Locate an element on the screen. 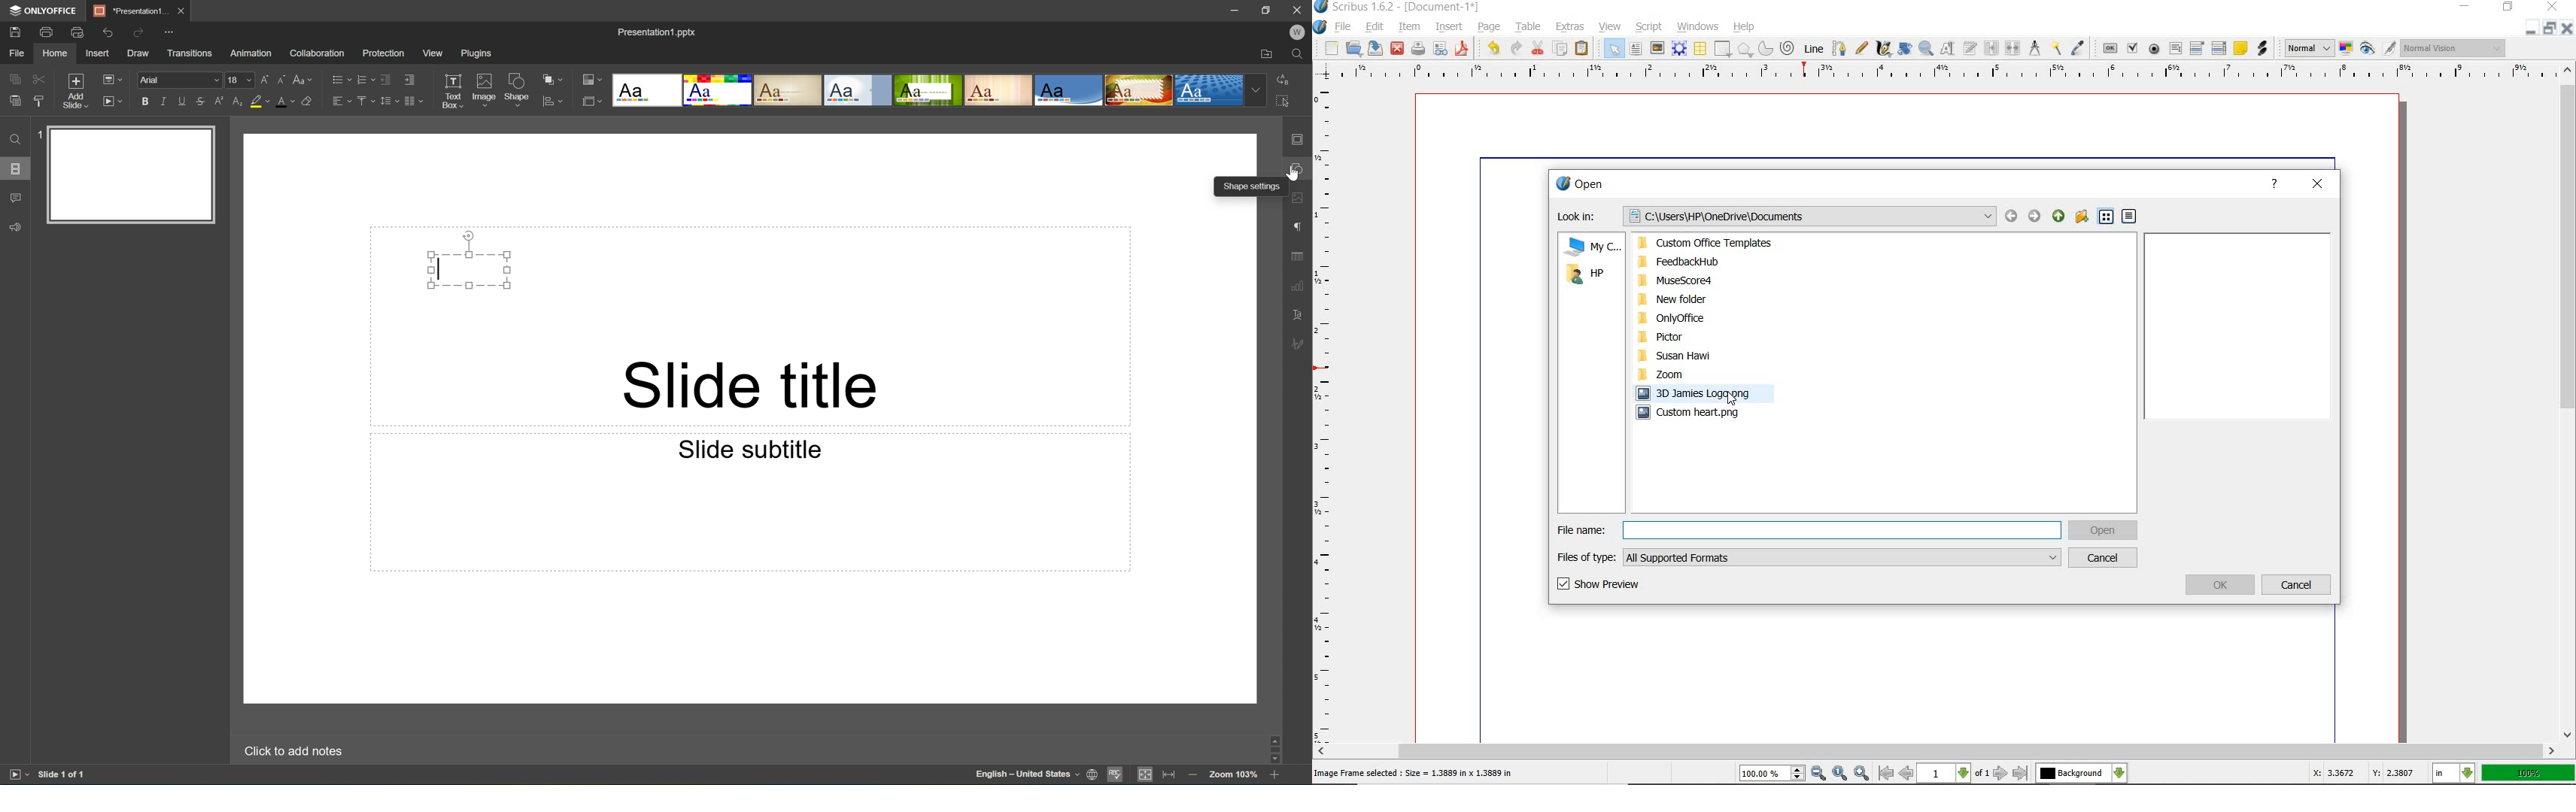 Image resolution: width=2576 pixels, height=812 pixels. Feedback & Support is located at coordinates (16, 226).